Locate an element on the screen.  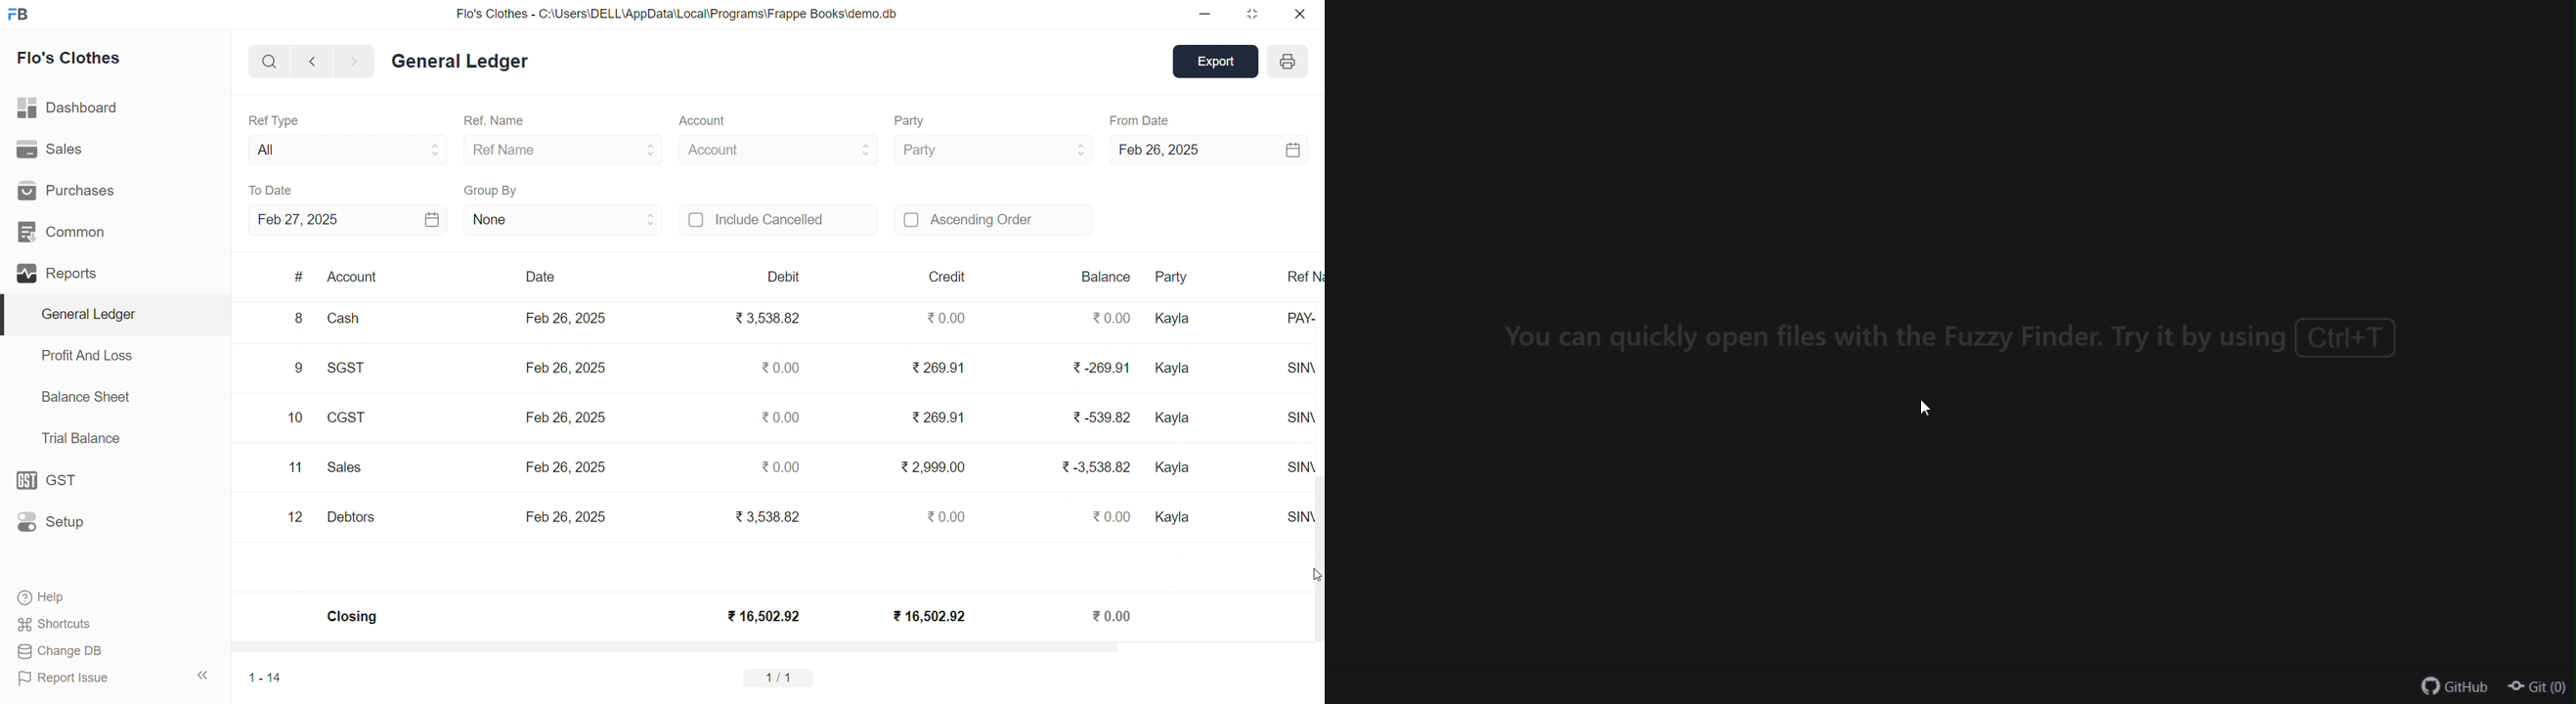
Kayla is located at coordinates (1175, 468).